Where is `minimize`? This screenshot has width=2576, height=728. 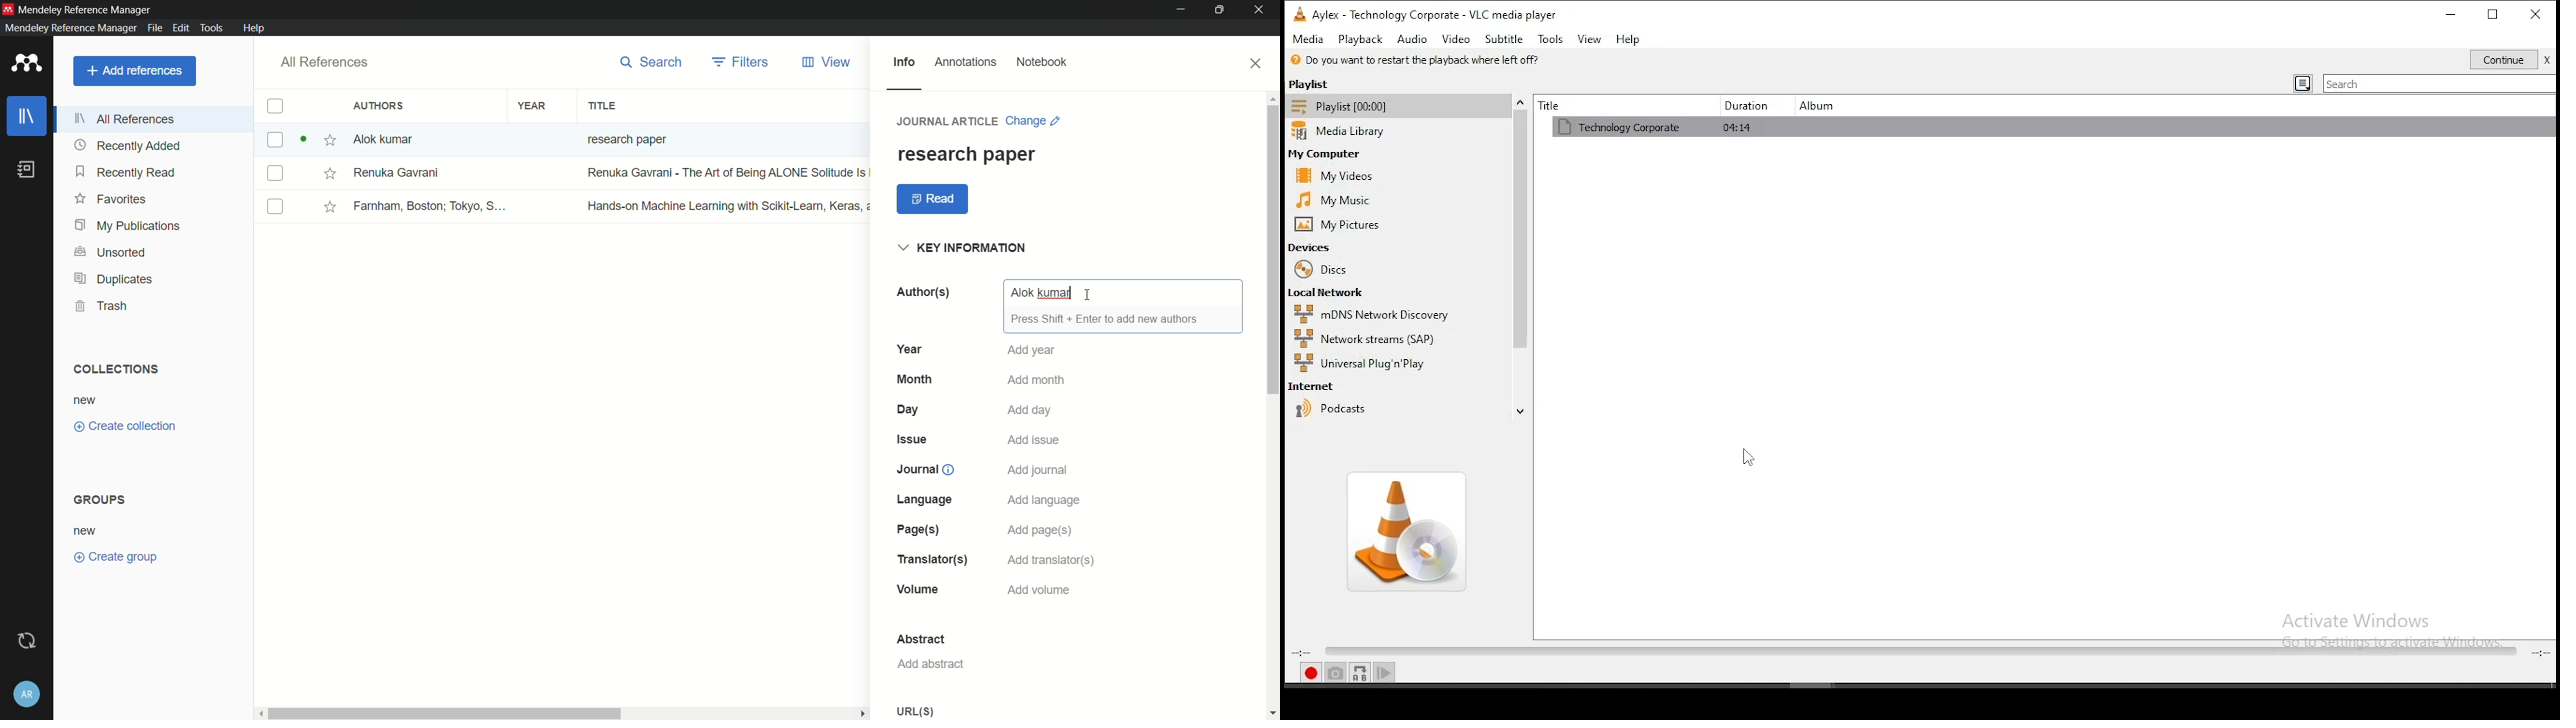 minimize is located at coordinates (1181, 10).